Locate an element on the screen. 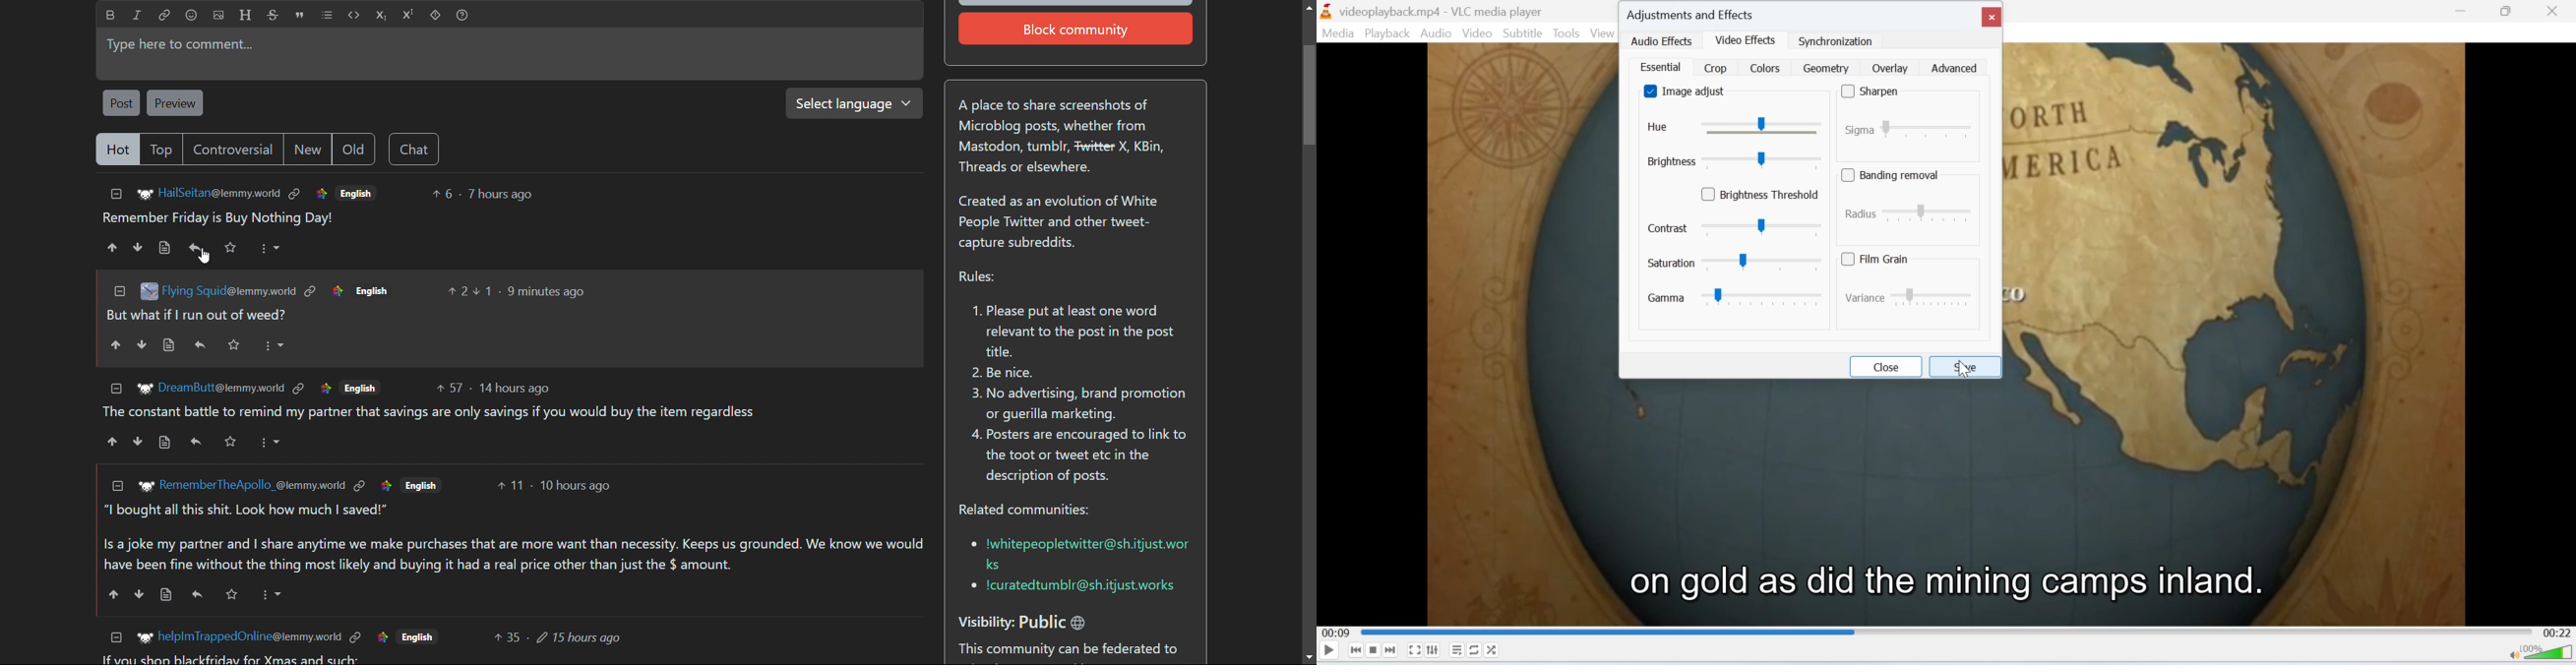  type here to comment is located at coordinates (507, 53).